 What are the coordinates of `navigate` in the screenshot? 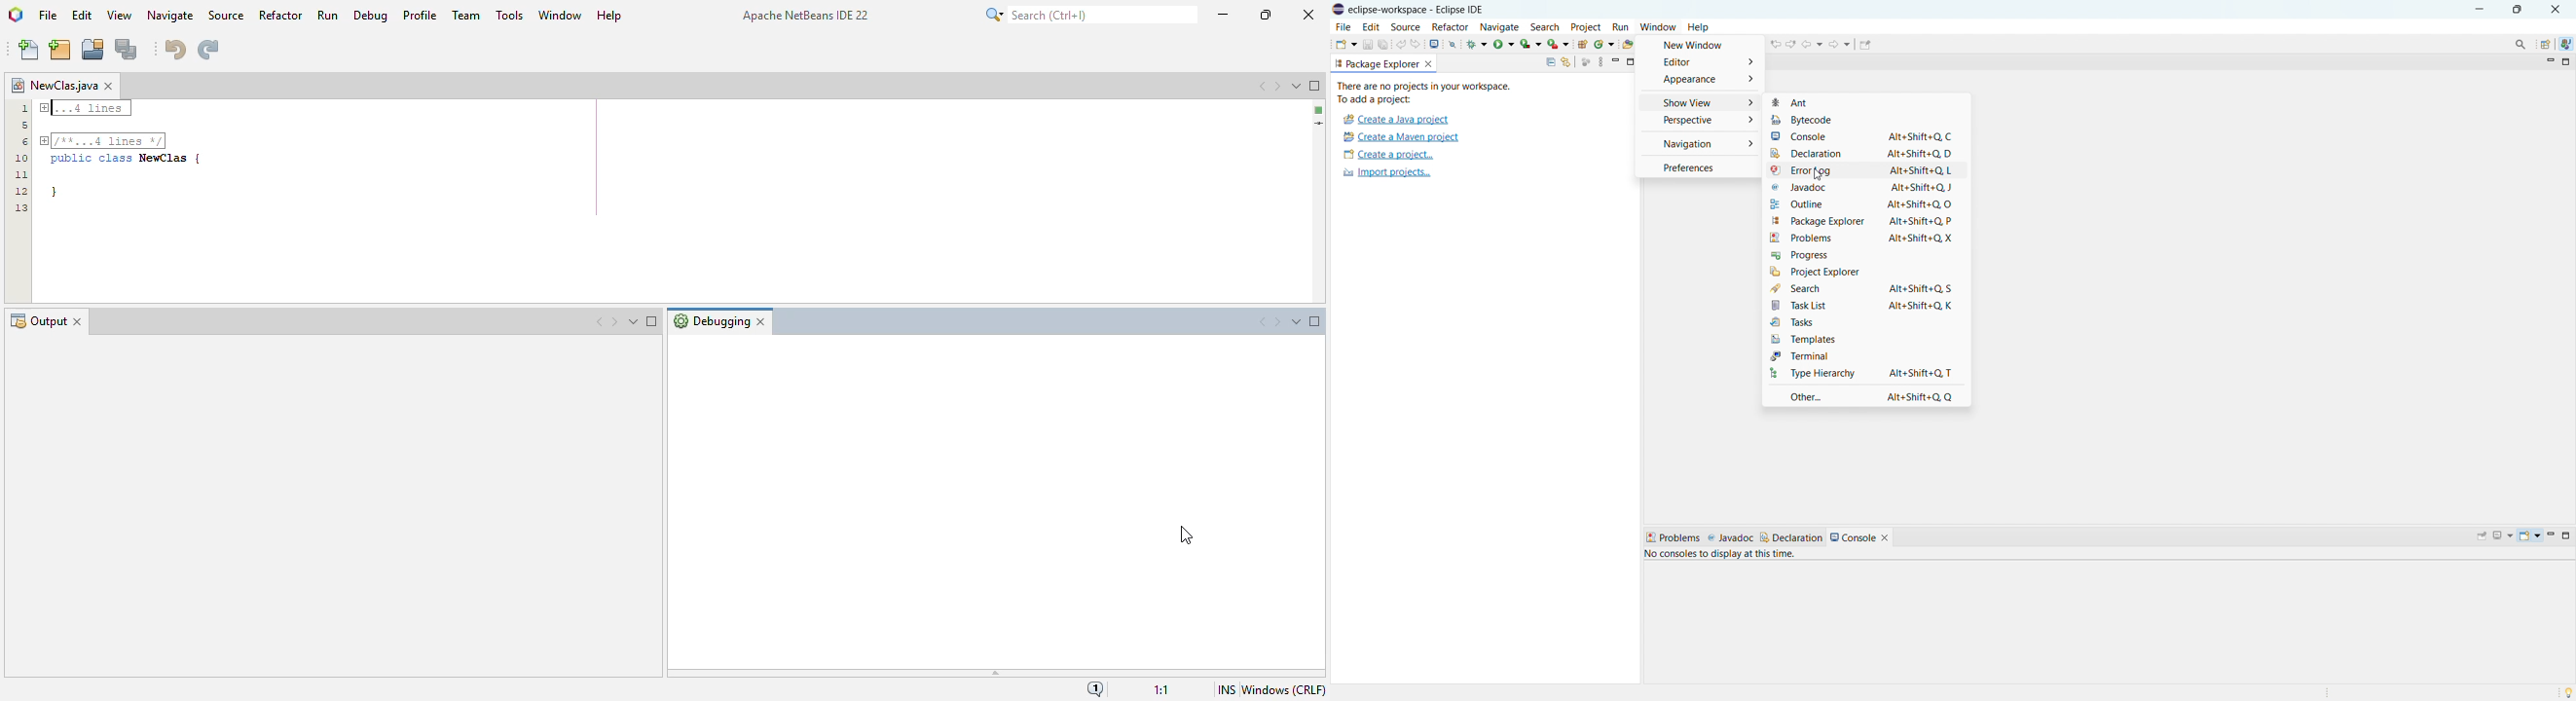 It's located at (171, 16).